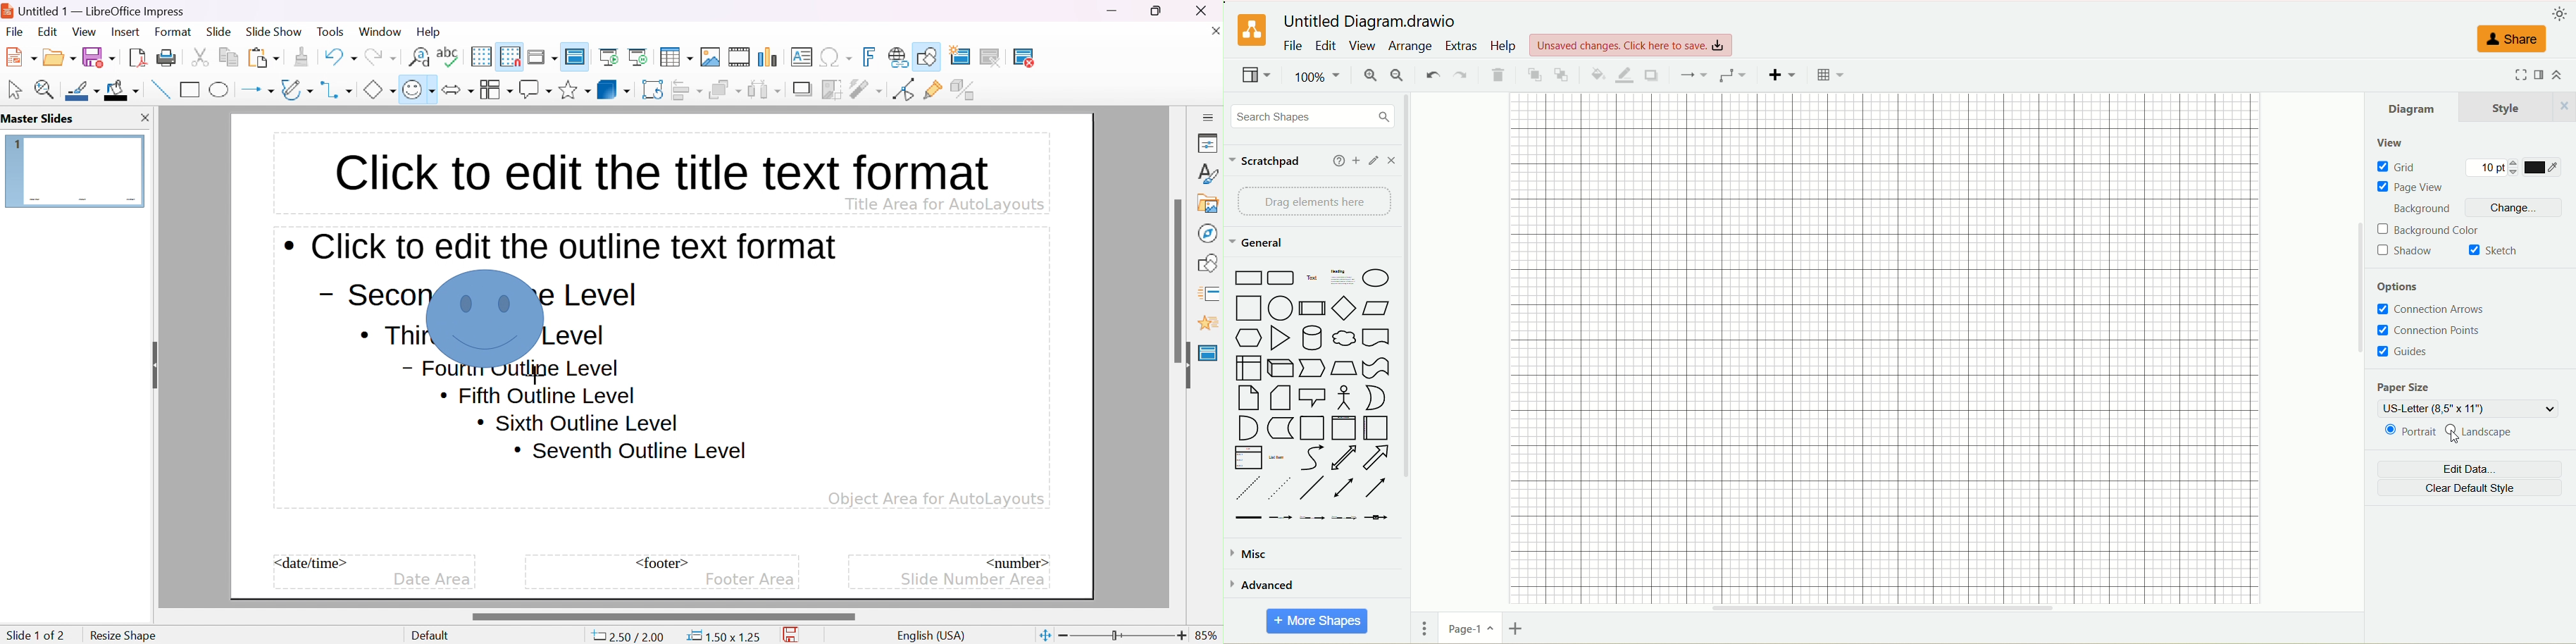 The height and width of the screenshot is (644, 2576). Describe the element at coordinates (379, 89) in the screenshot. I see `basic shapes` at that location.